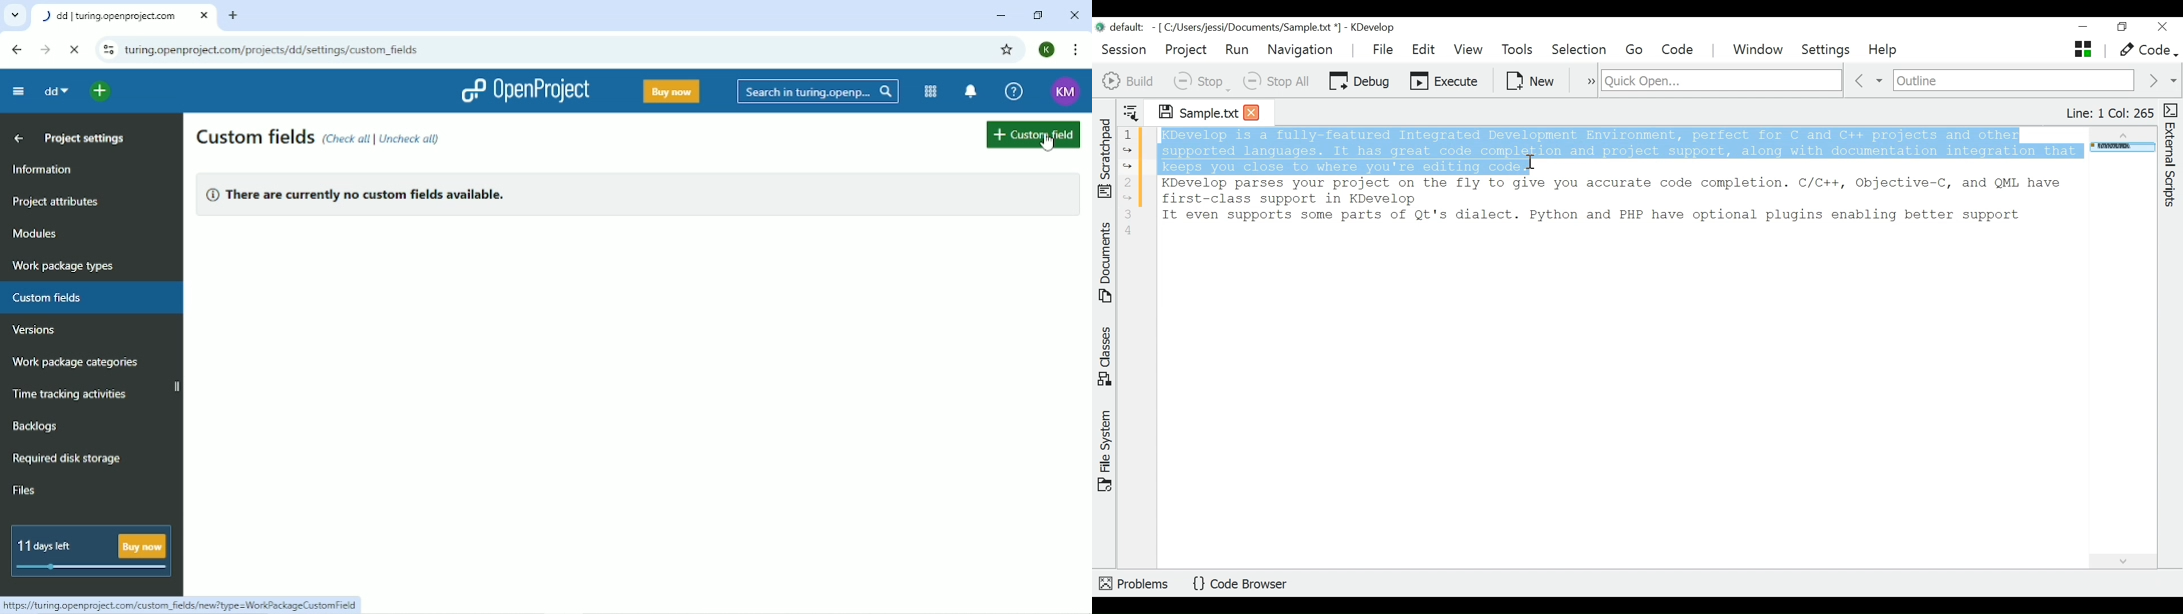 The width and height of the screenshot is (2184, 616). What do you see at coordinates (1046, 49) in the screenshot?
I see `Account` at bounding box center [1046, 49].